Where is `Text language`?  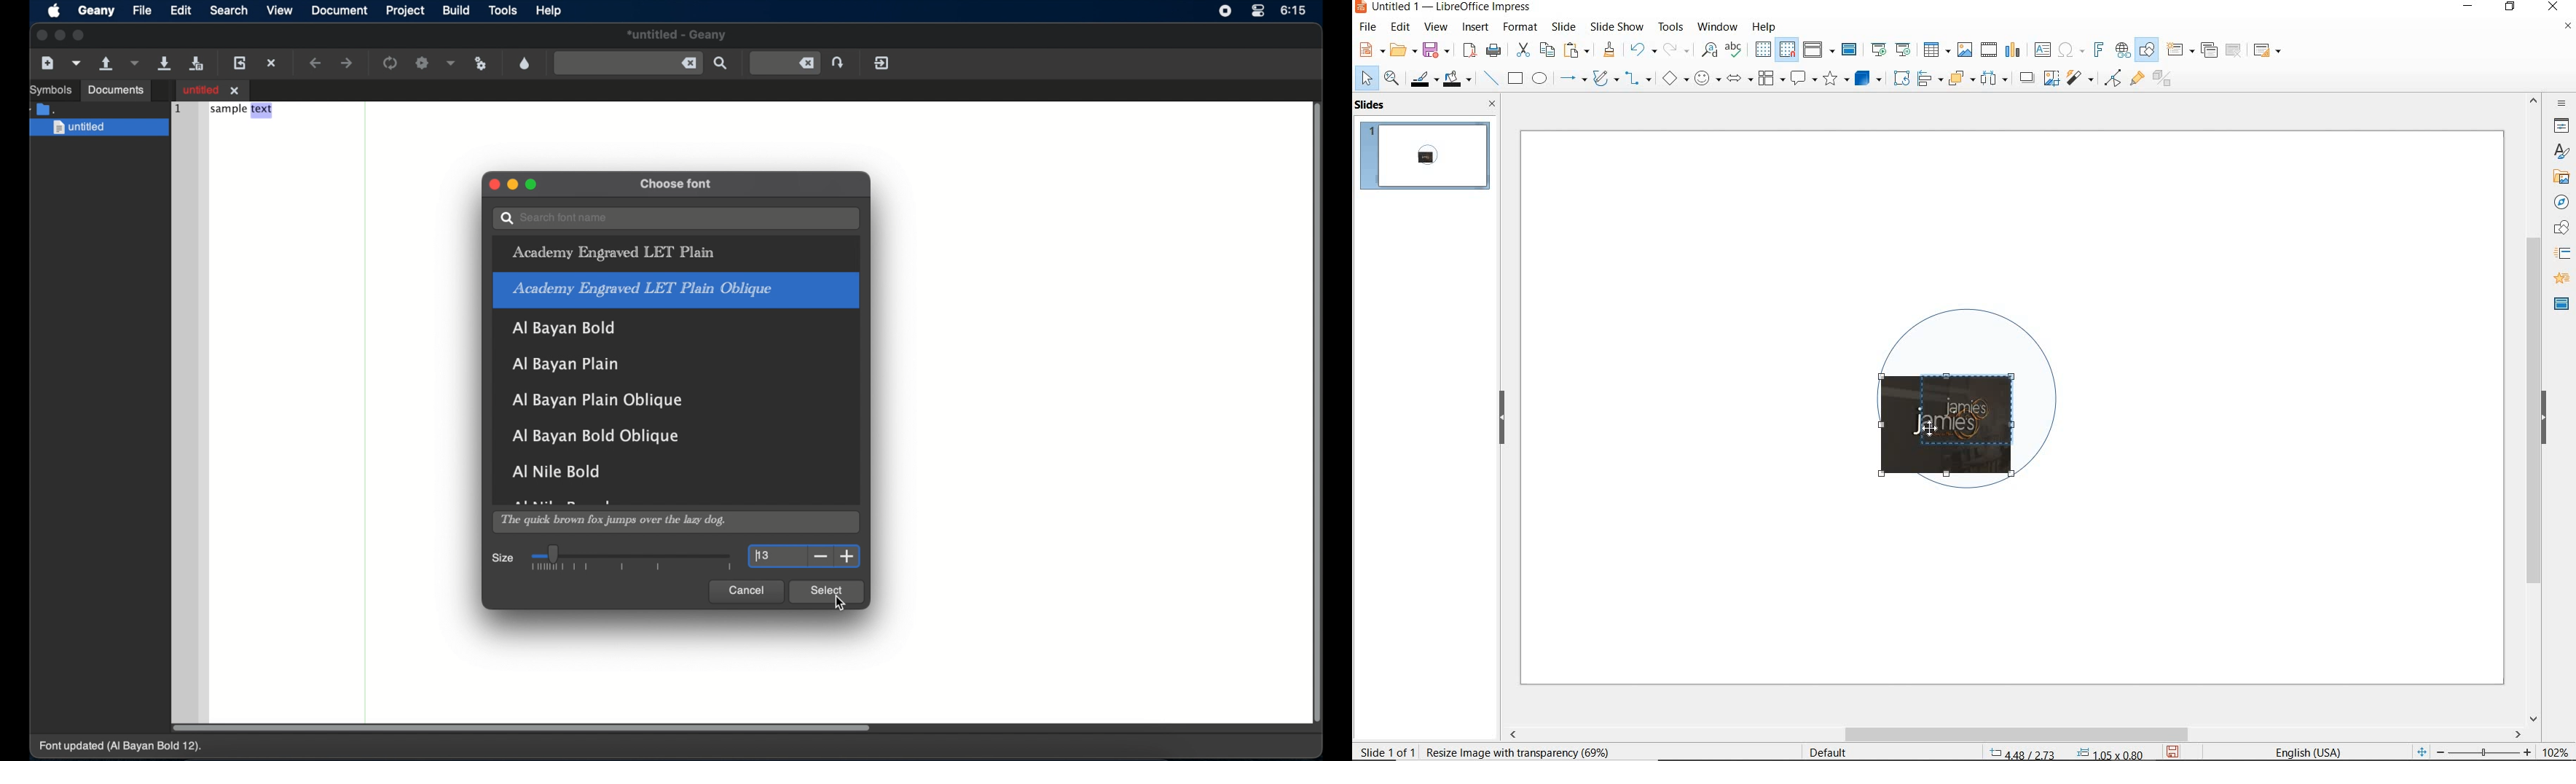
Text language is located at coordinates (2306, 751).